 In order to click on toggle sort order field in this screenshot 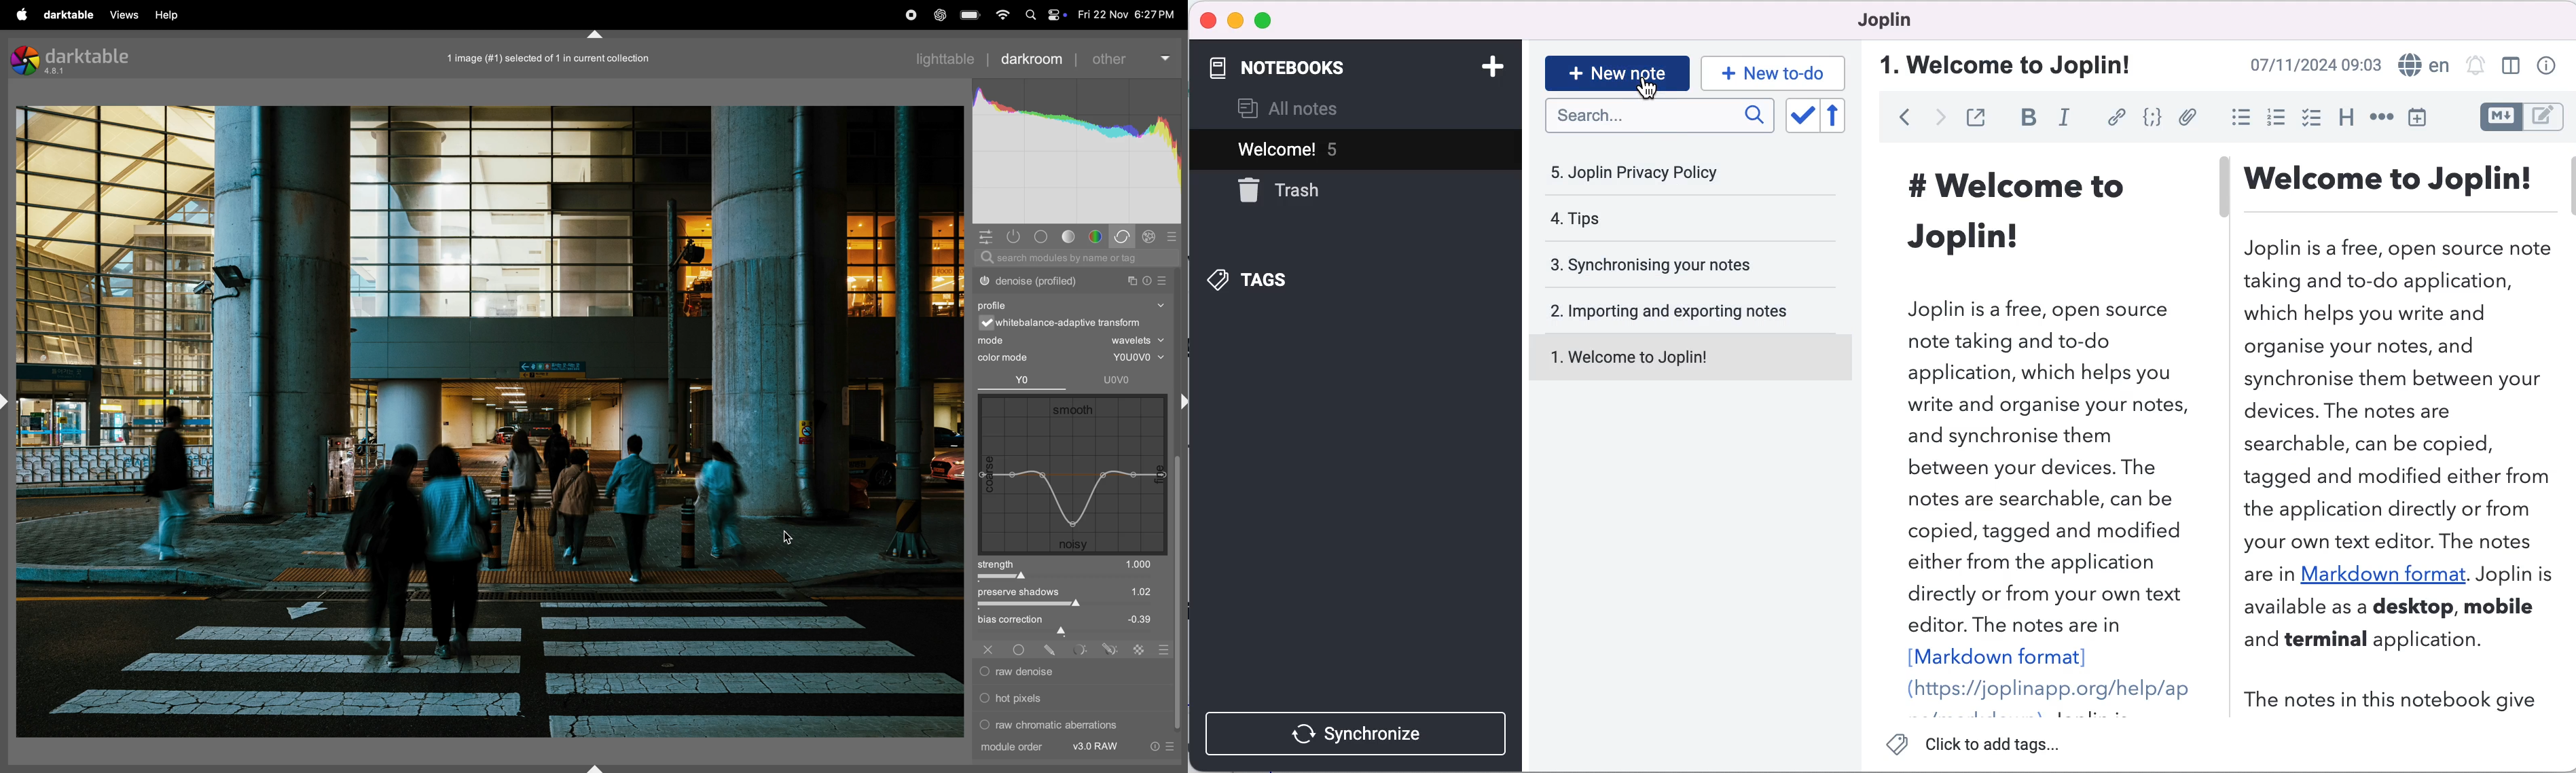, I will do `click(1800, 115)`.